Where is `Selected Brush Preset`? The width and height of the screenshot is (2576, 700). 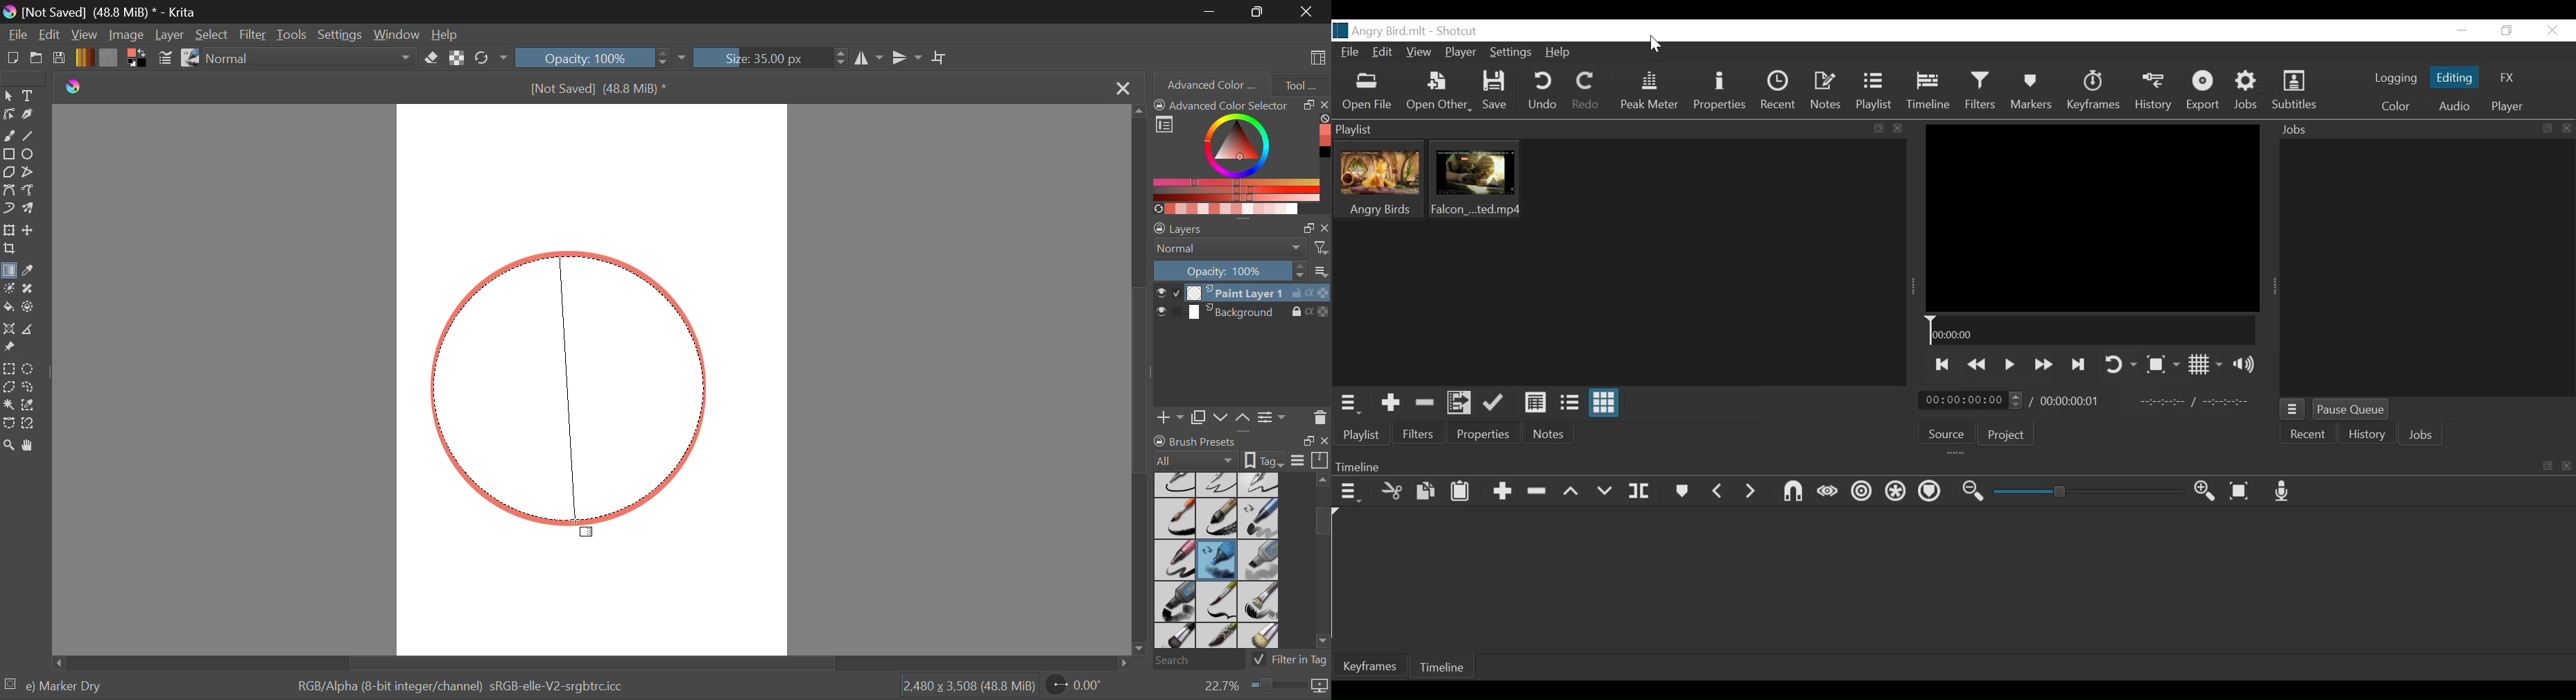 Selected Brush Preset is located at coordinates (57, 684).